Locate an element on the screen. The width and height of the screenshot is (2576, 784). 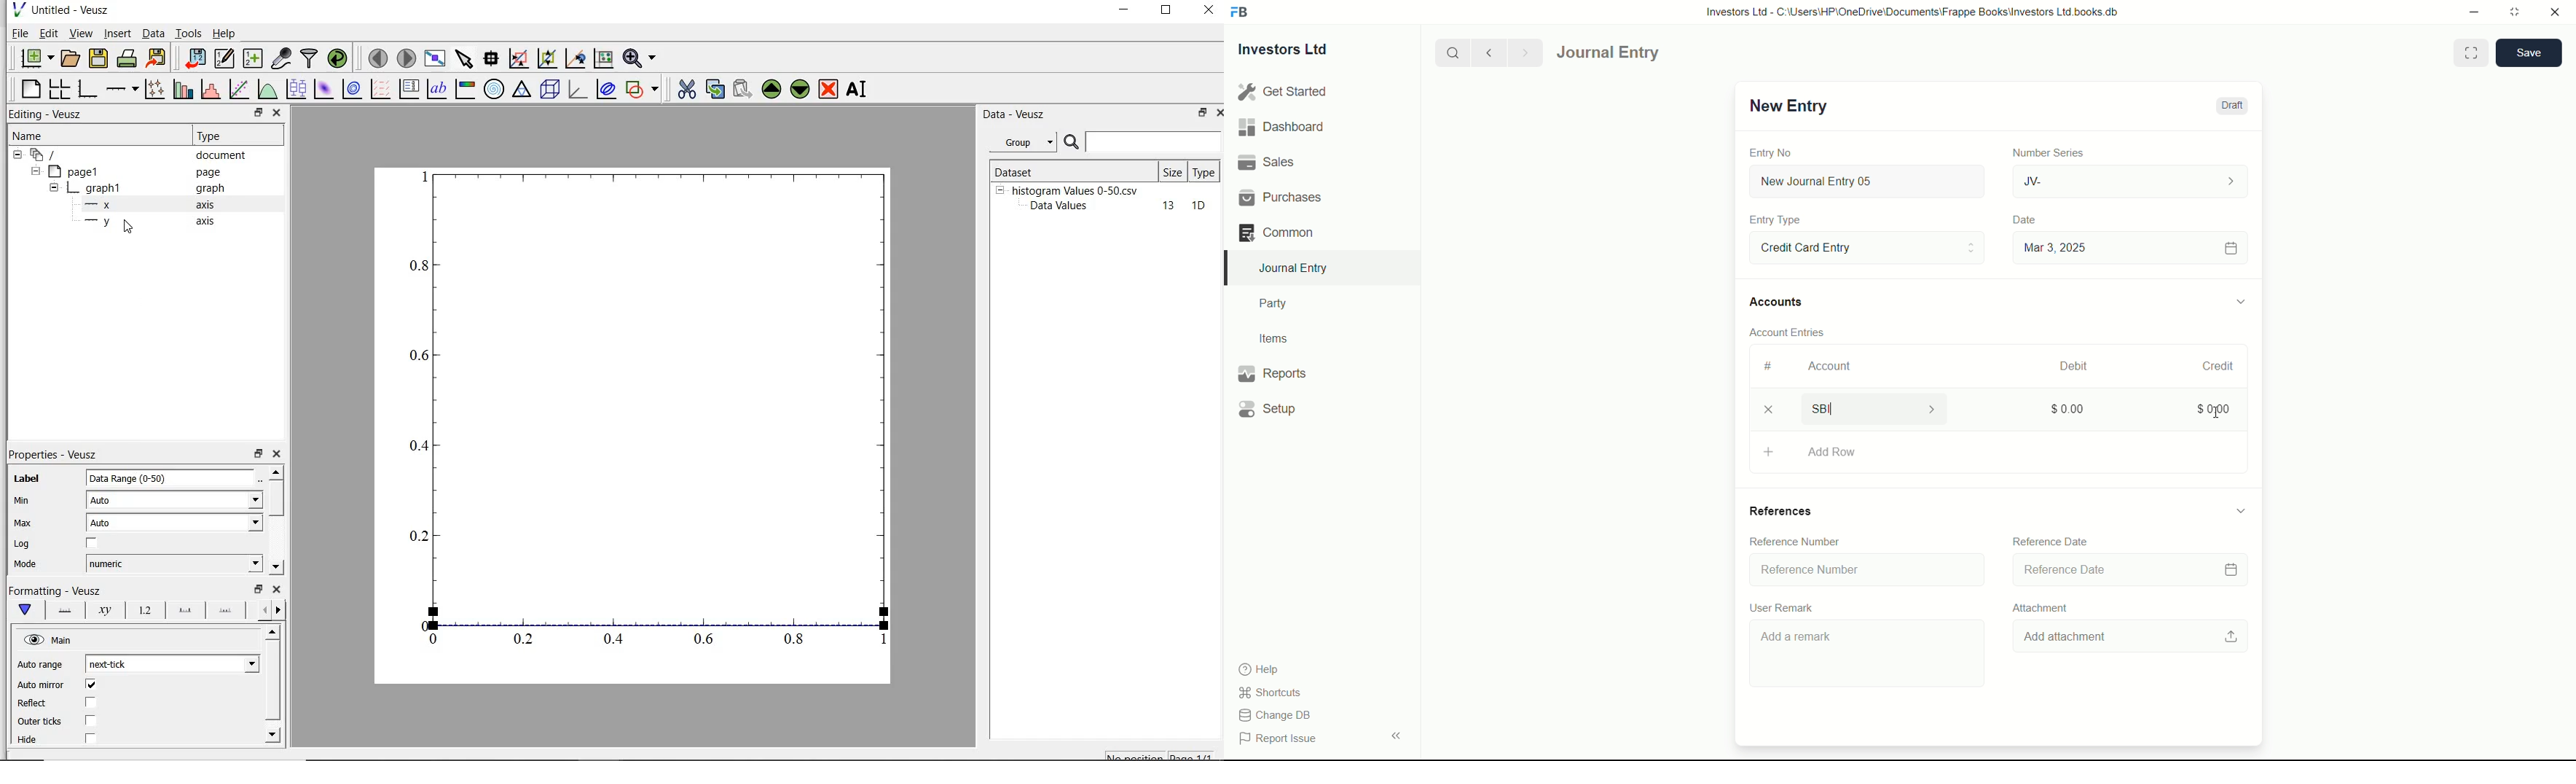
view plot fullscreen is located at coordinates (435, 57).